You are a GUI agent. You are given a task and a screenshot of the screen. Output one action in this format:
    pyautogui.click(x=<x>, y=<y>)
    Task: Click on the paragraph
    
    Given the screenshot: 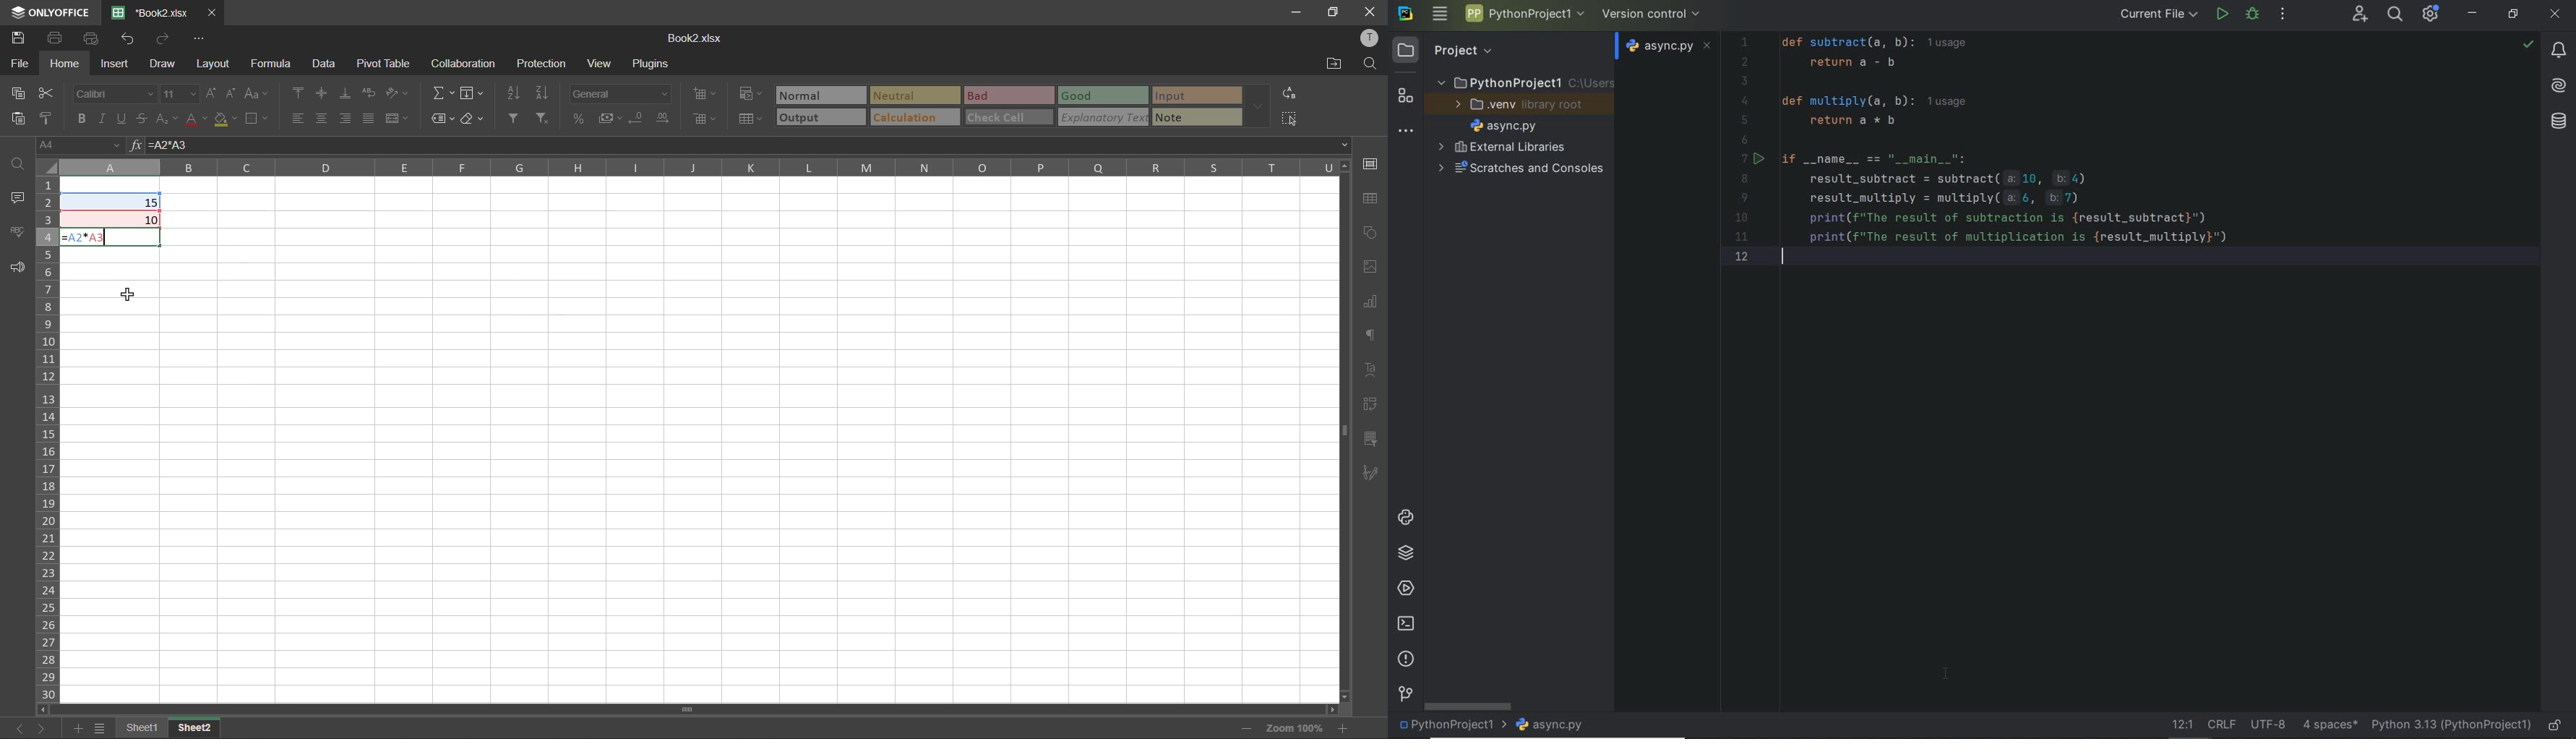 What is the action you would take?
    pyautogui.click(x=1370, y=336)
    